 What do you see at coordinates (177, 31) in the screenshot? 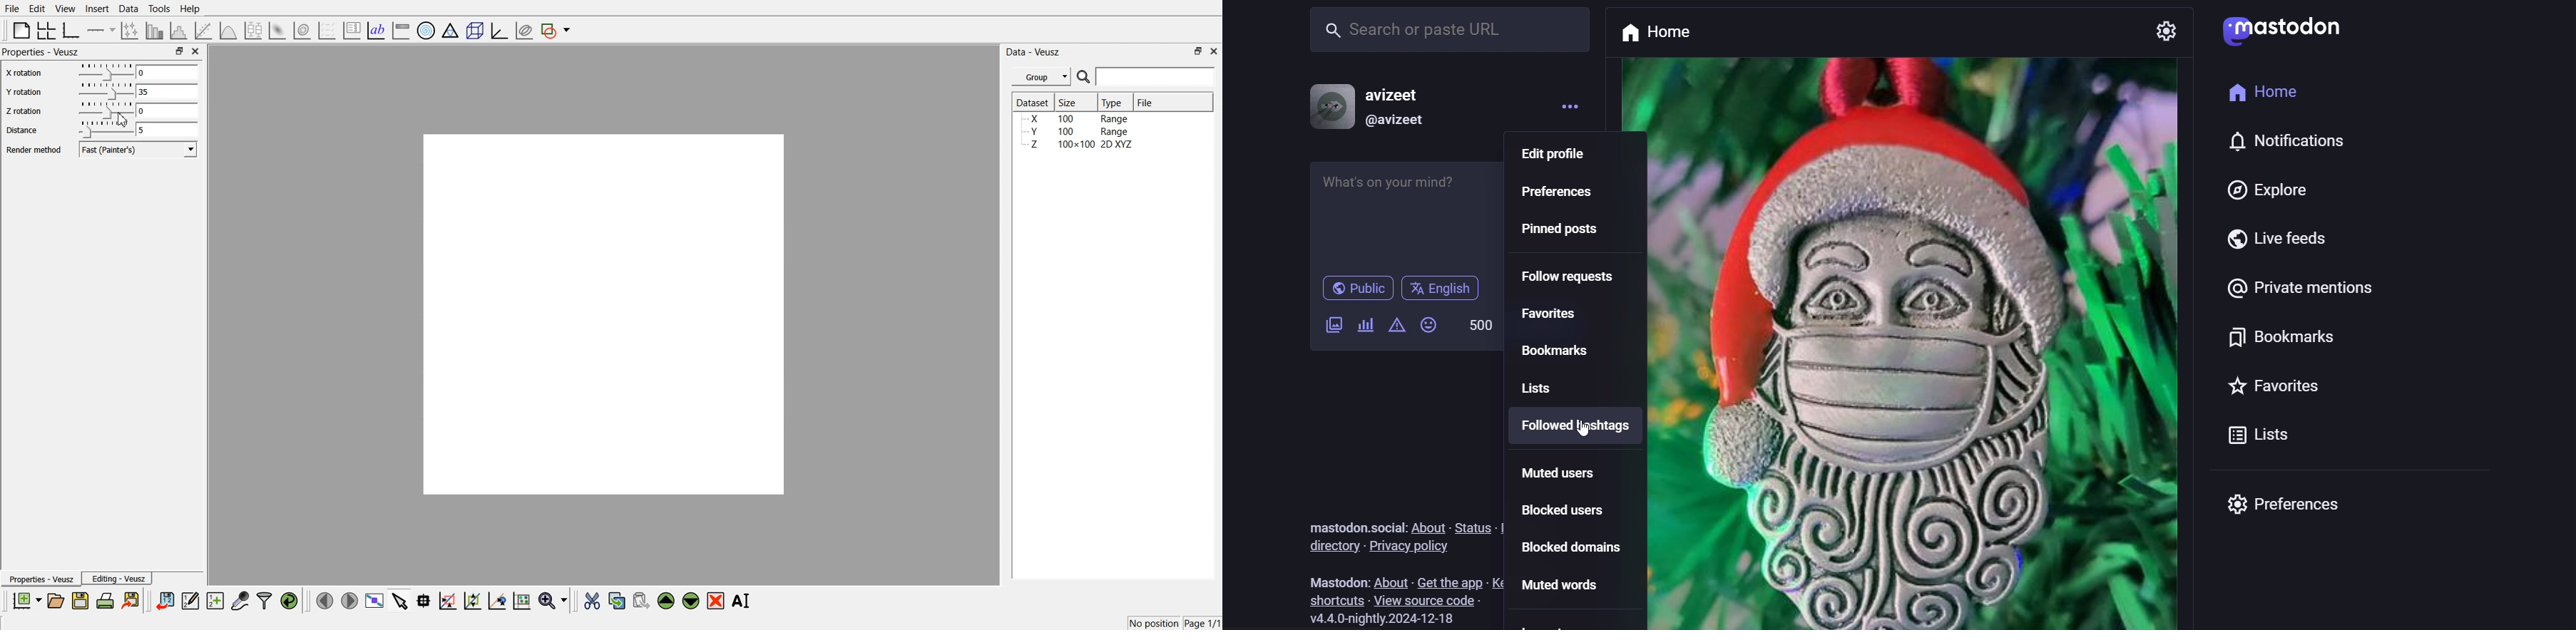
I see `Histogram of dataset` at bounding box center [177, 31].